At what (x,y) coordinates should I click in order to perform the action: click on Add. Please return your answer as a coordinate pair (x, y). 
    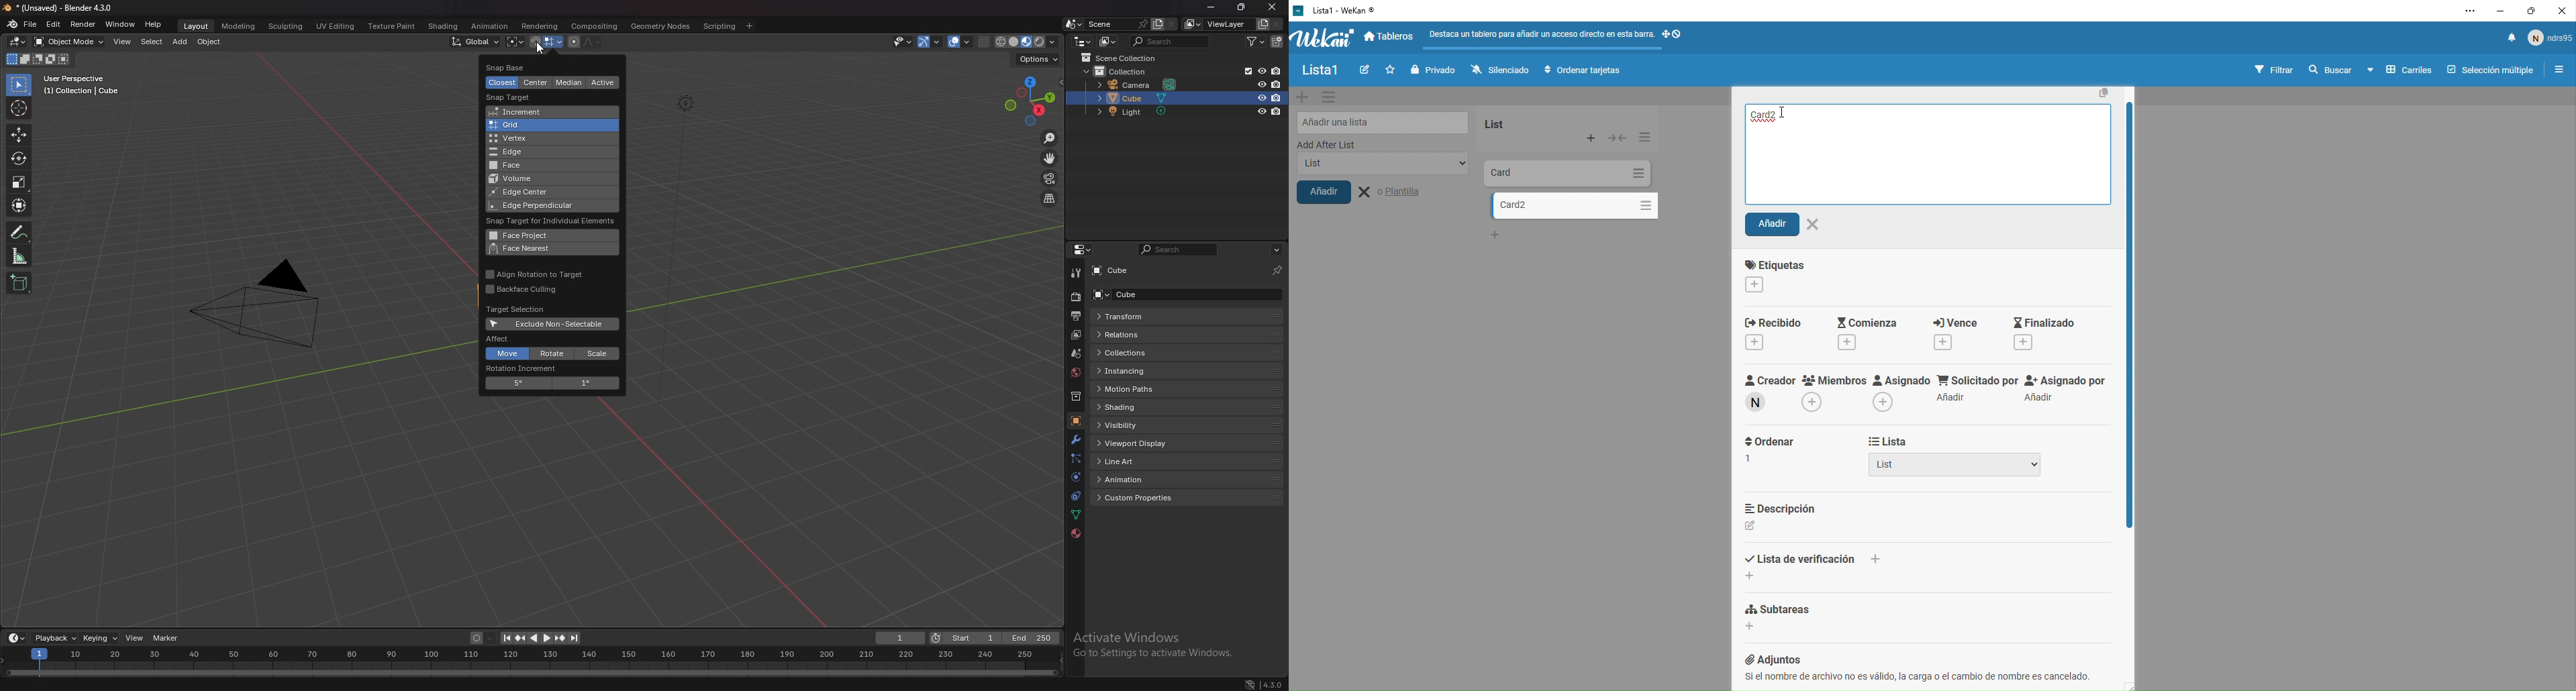
    Looking at the image, I should click on (1592, 138).